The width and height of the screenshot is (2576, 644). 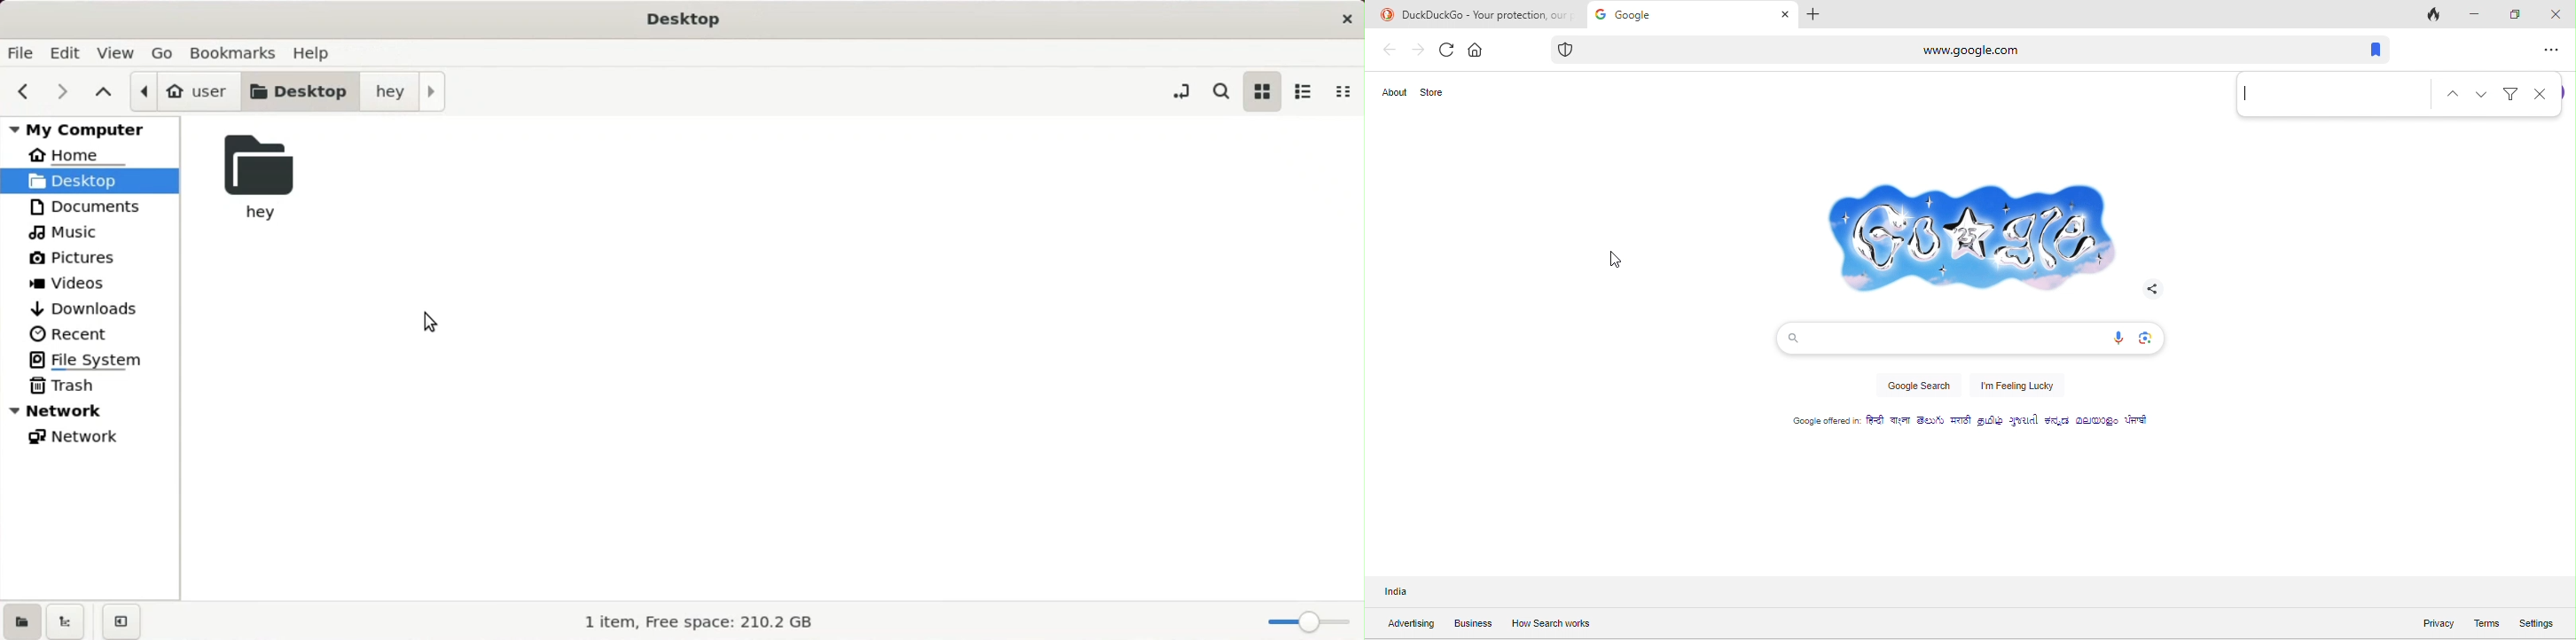 What do you see at coordinates (1902, 49) in the screenshot?
I see `www.google.com` at bounding box center [1902, 49].